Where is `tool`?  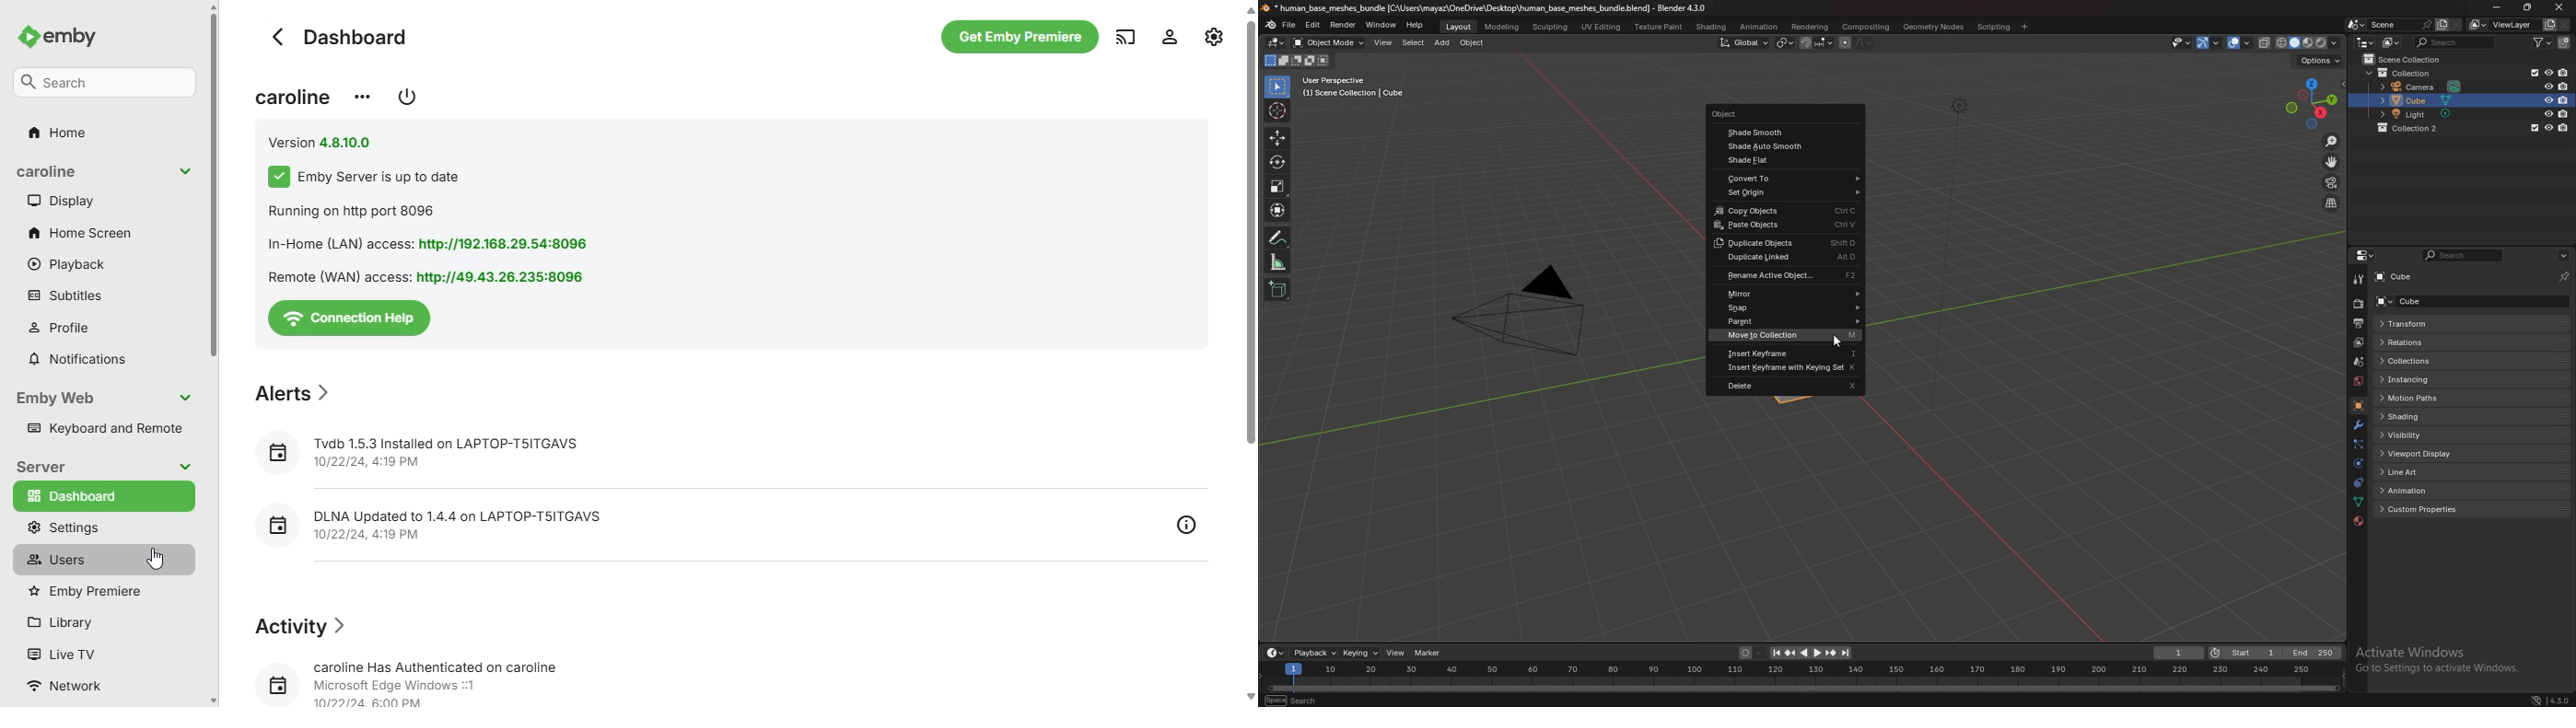
tool is located at coordinates (2360, 279).